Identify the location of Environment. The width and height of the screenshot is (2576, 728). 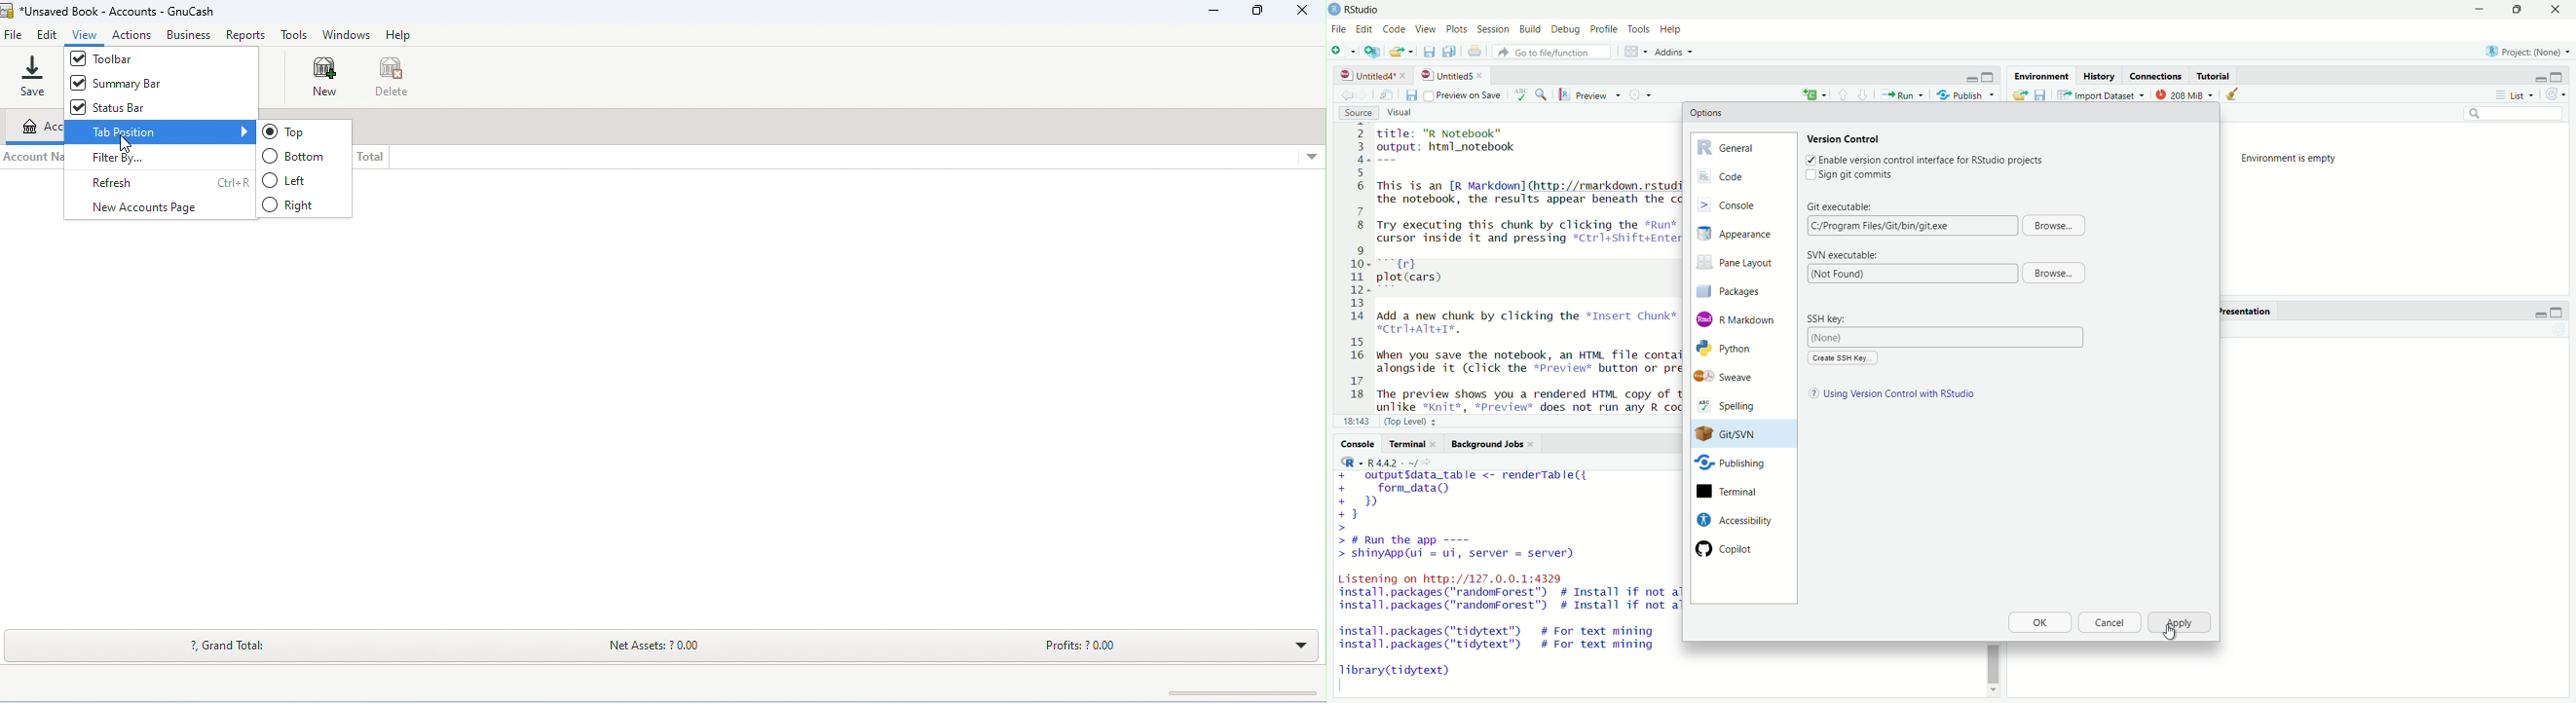
(2040, 76).